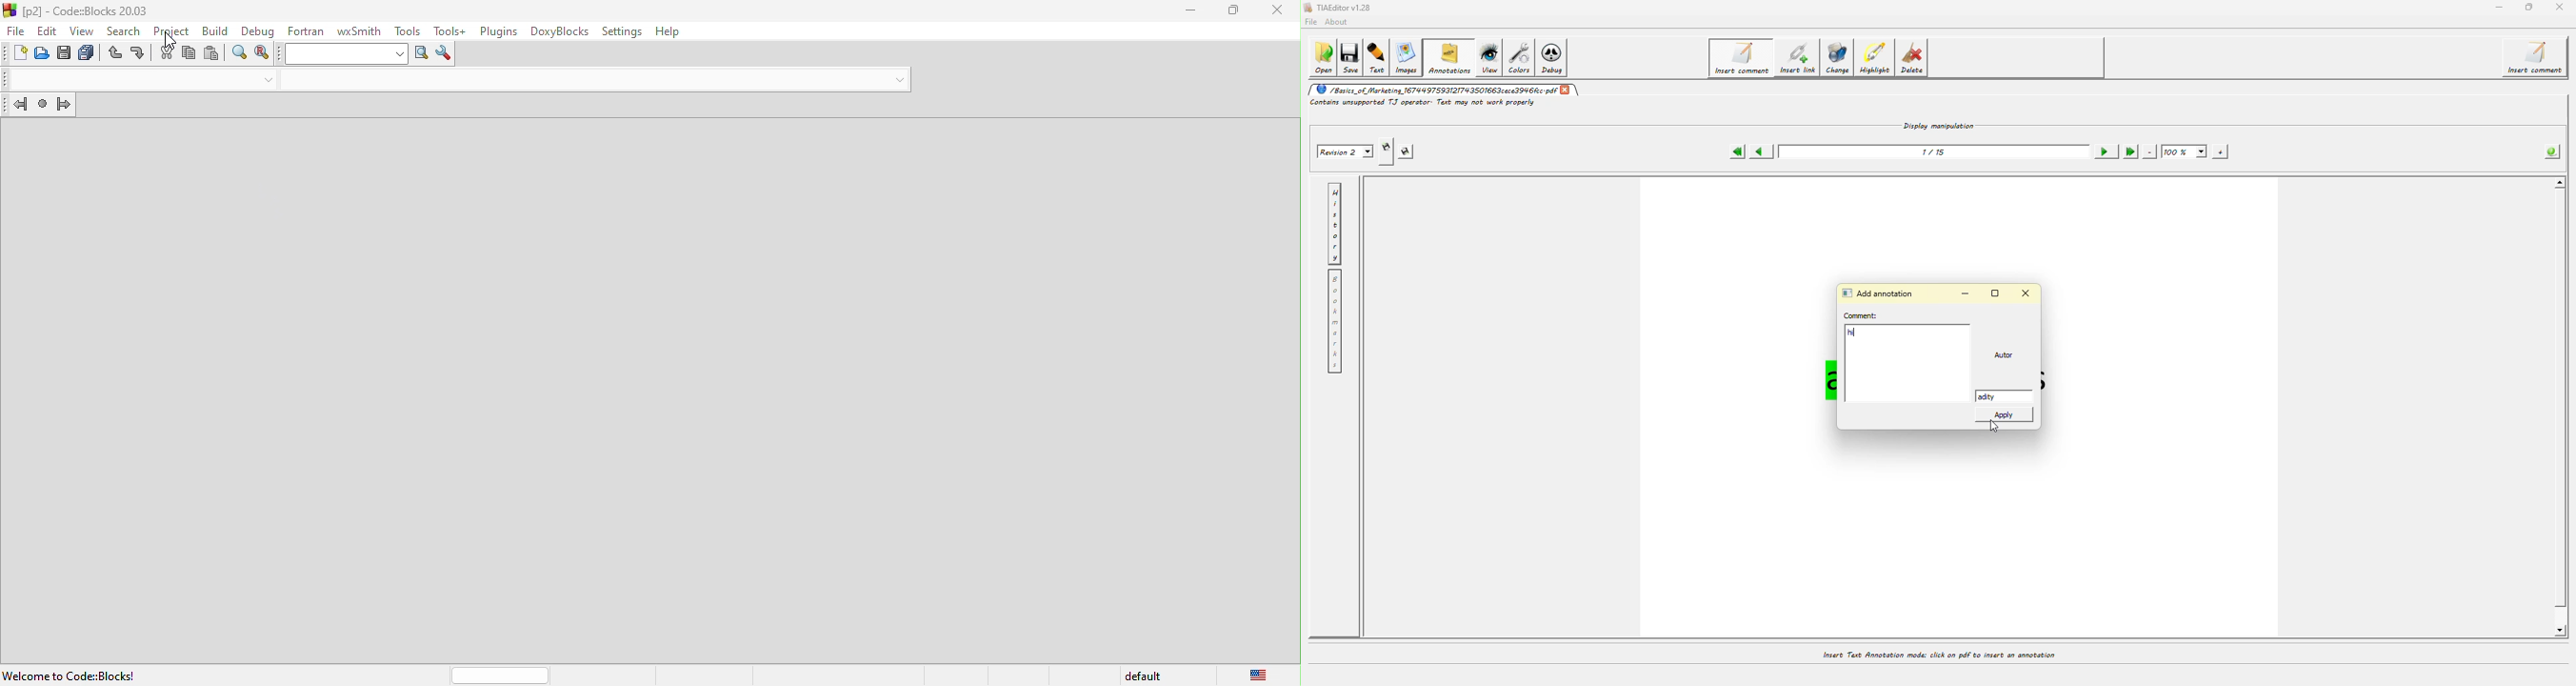 Image resolution: width=2576 pixels, height=700 pixels. What do you see at coordinates (405, 30) in the screenshot?
I see `tools` at bounding box center [405, 30].